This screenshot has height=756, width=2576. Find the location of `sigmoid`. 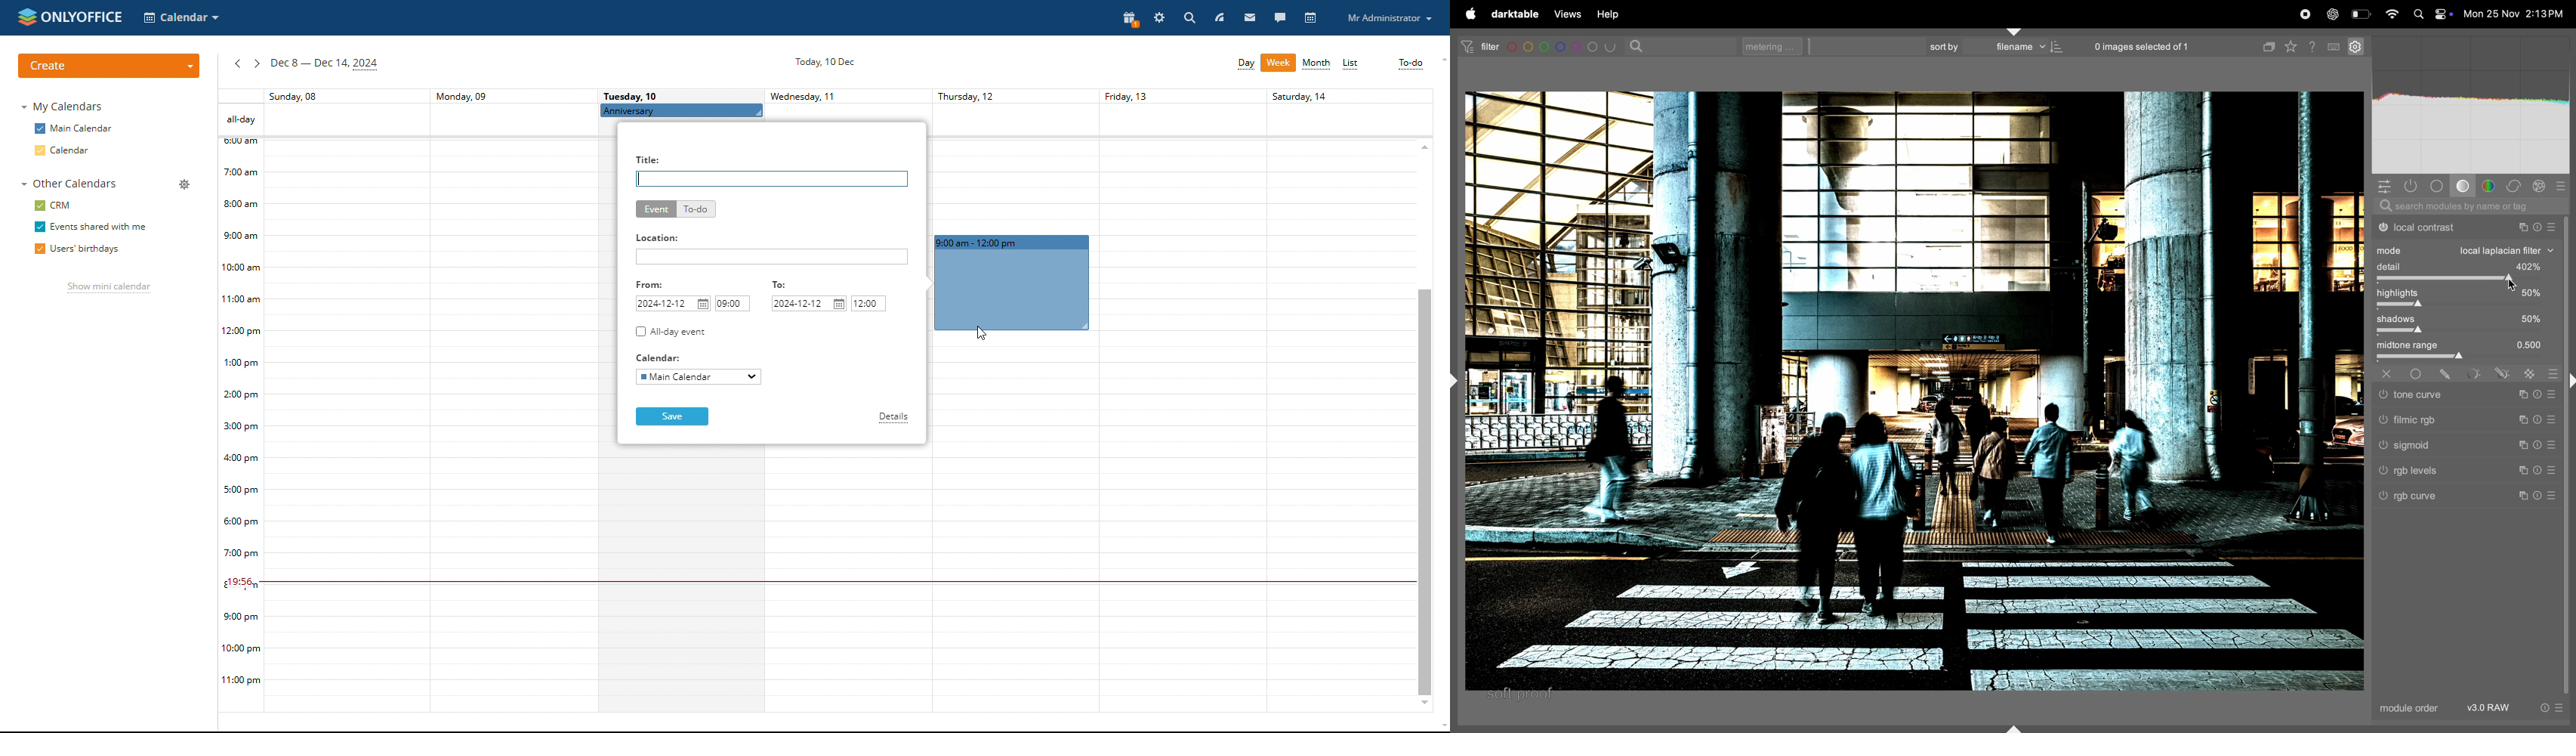

sigmoid is located at coordinates (2459, 445).